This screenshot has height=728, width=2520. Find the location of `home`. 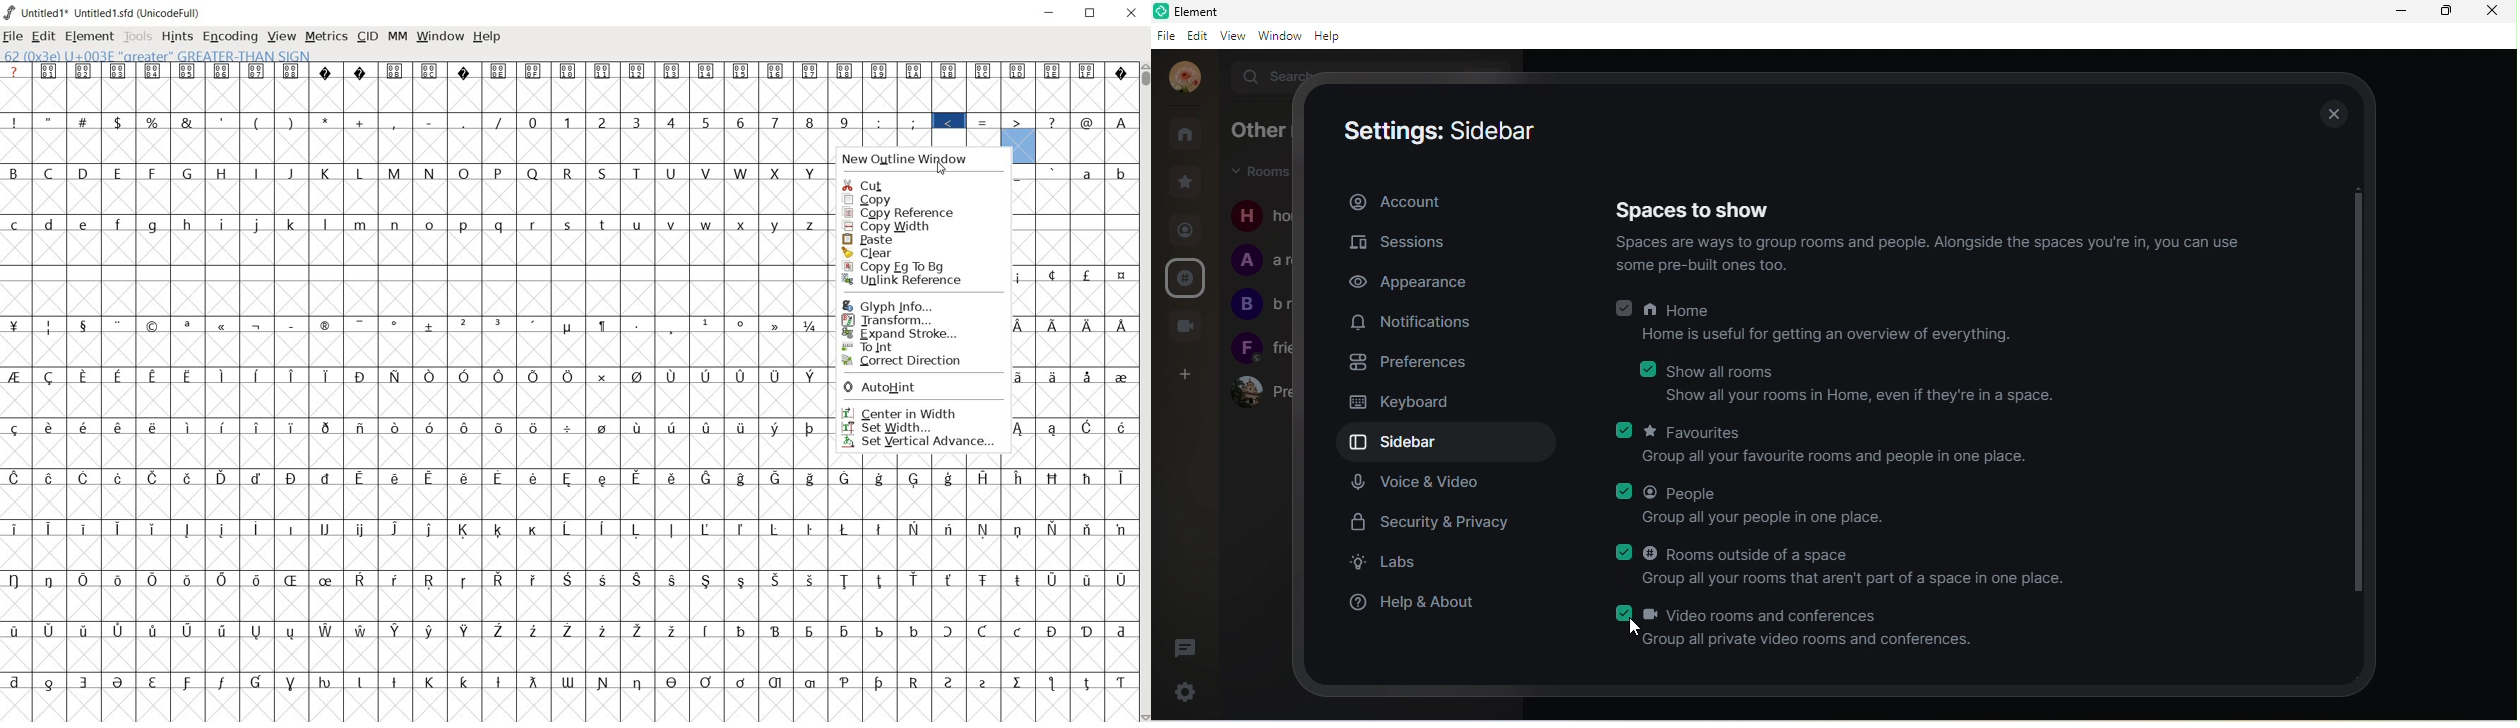

home is located at coordinates (1824, 325).